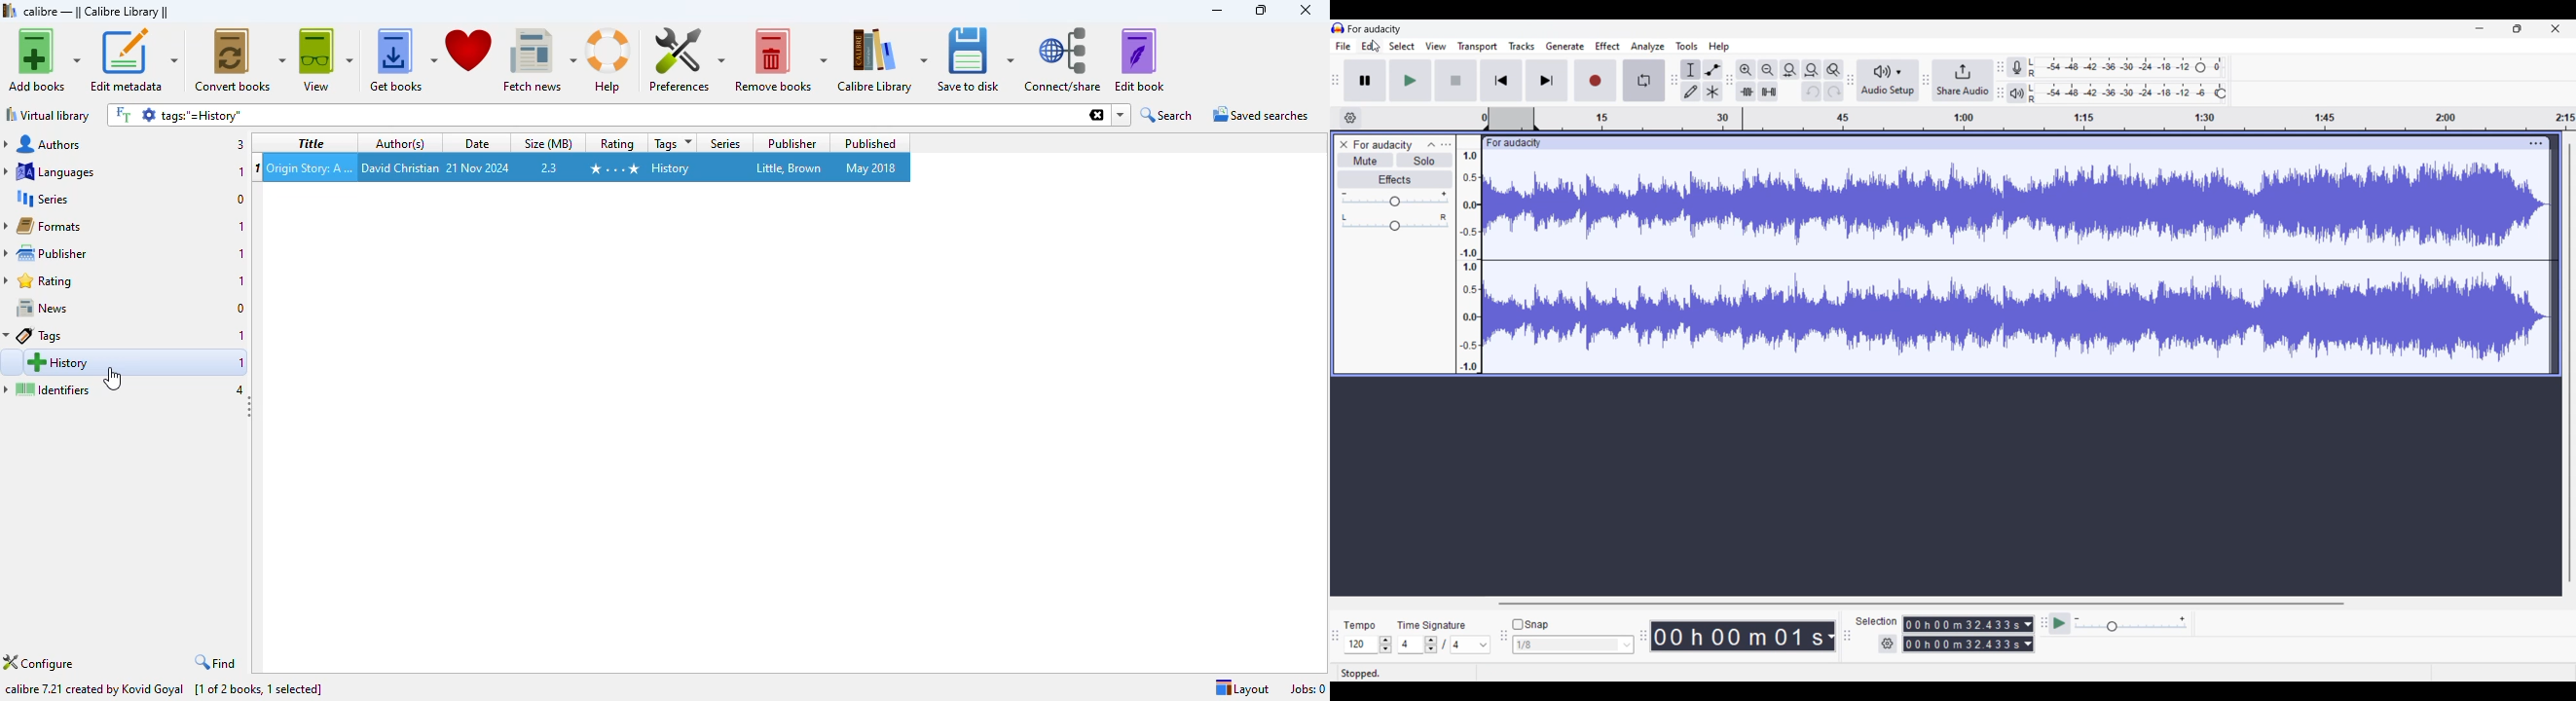  What do you see at coordinates (1768, 70) in the screenshot?
I see `Zoom out` at bounding box center [1768, 70].